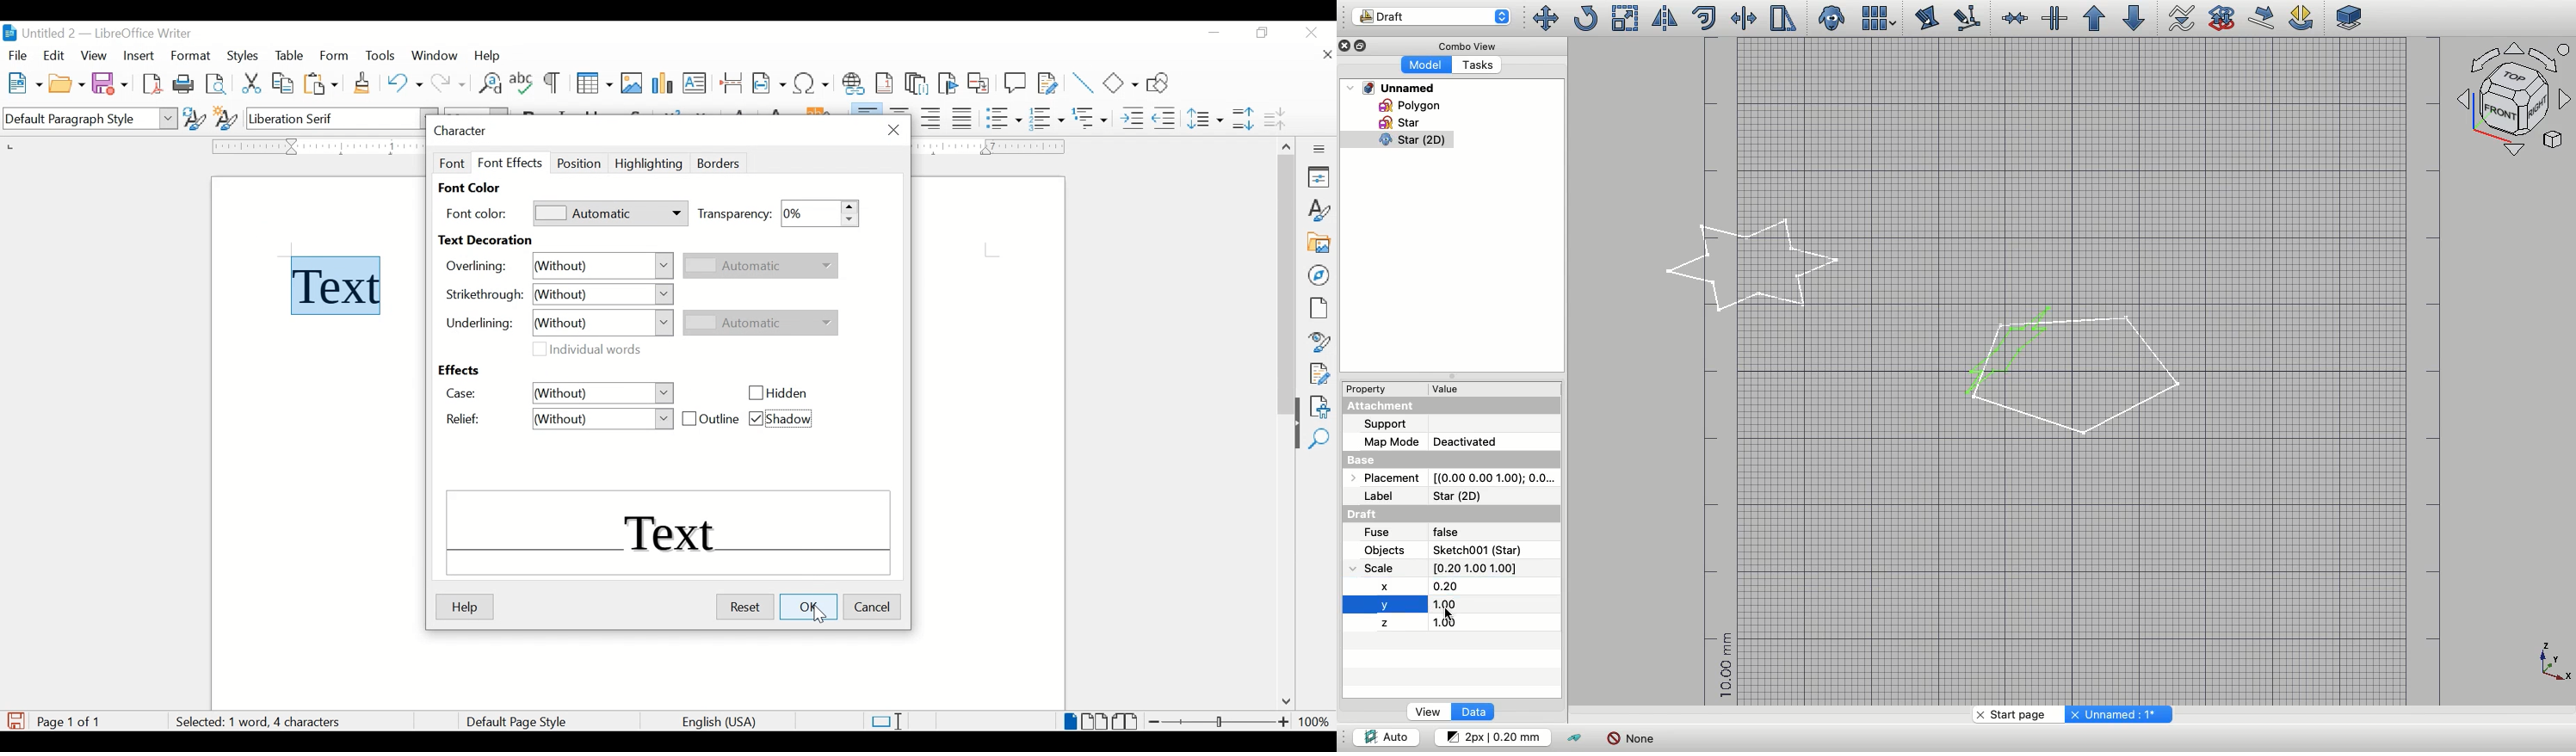 The image size is (2576, 756). Describe the element at coordinates (783, 420) in the screenshot. I see `shadow checkbox checked` at that location.